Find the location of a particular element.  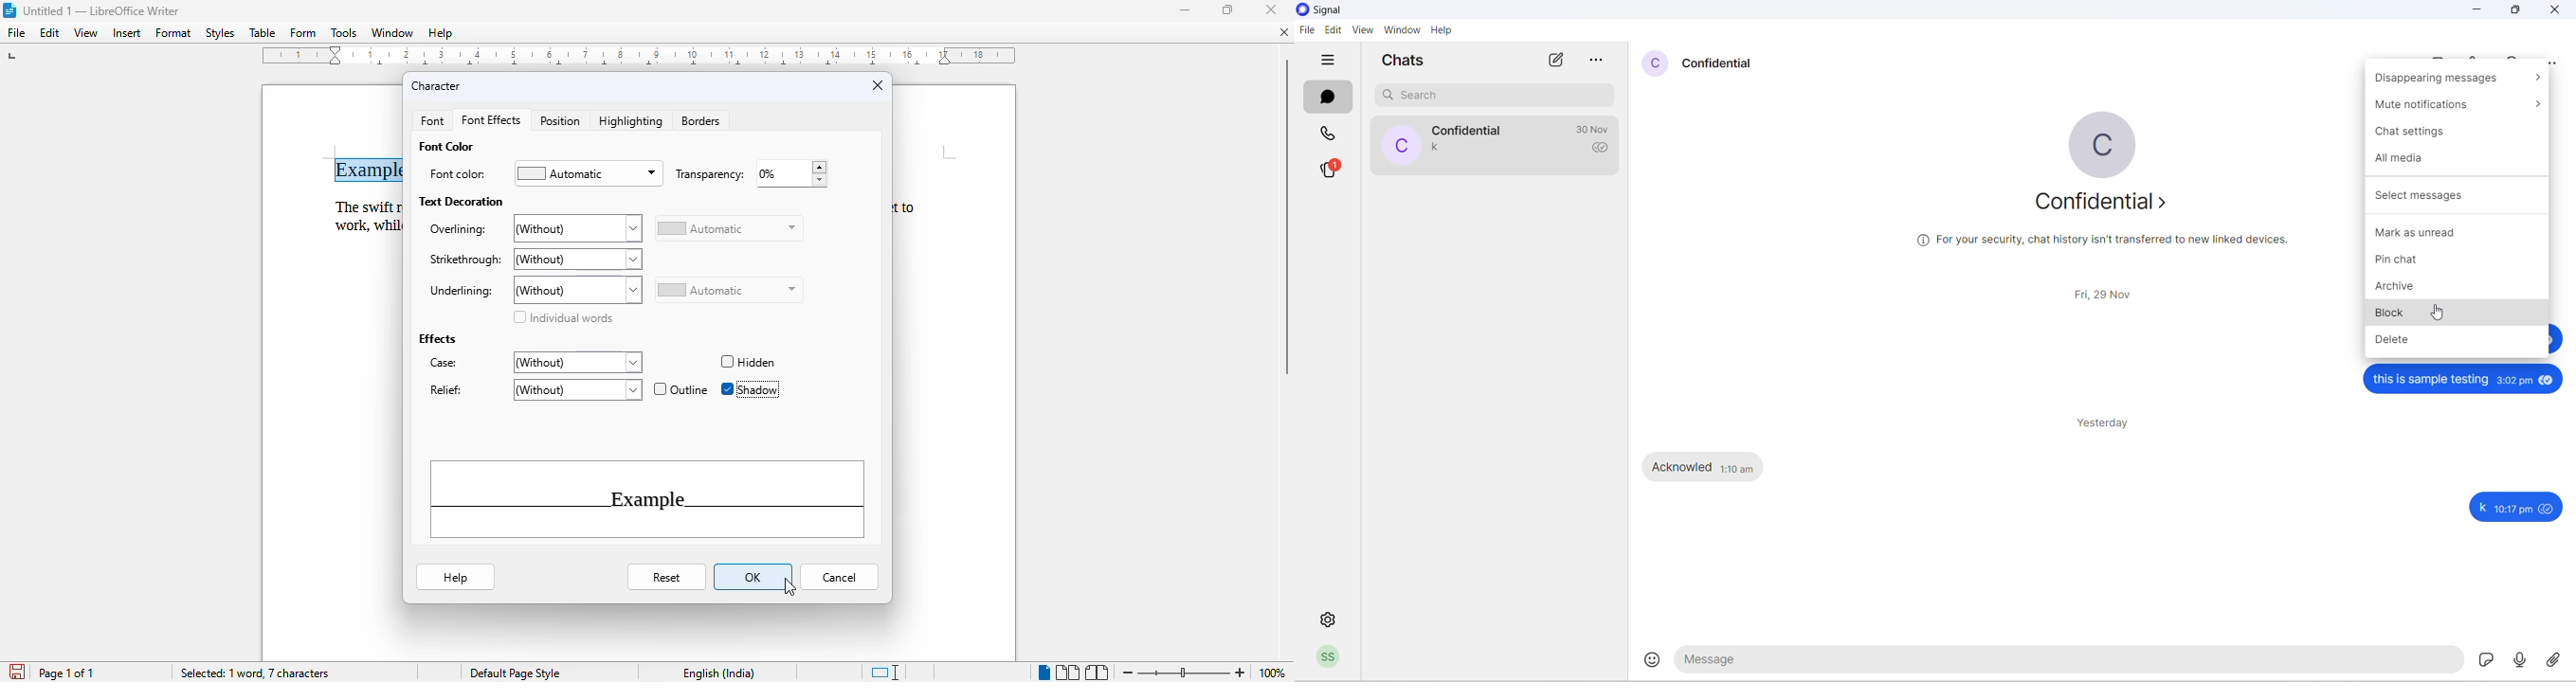

outline is located at coordinates (681, 388).